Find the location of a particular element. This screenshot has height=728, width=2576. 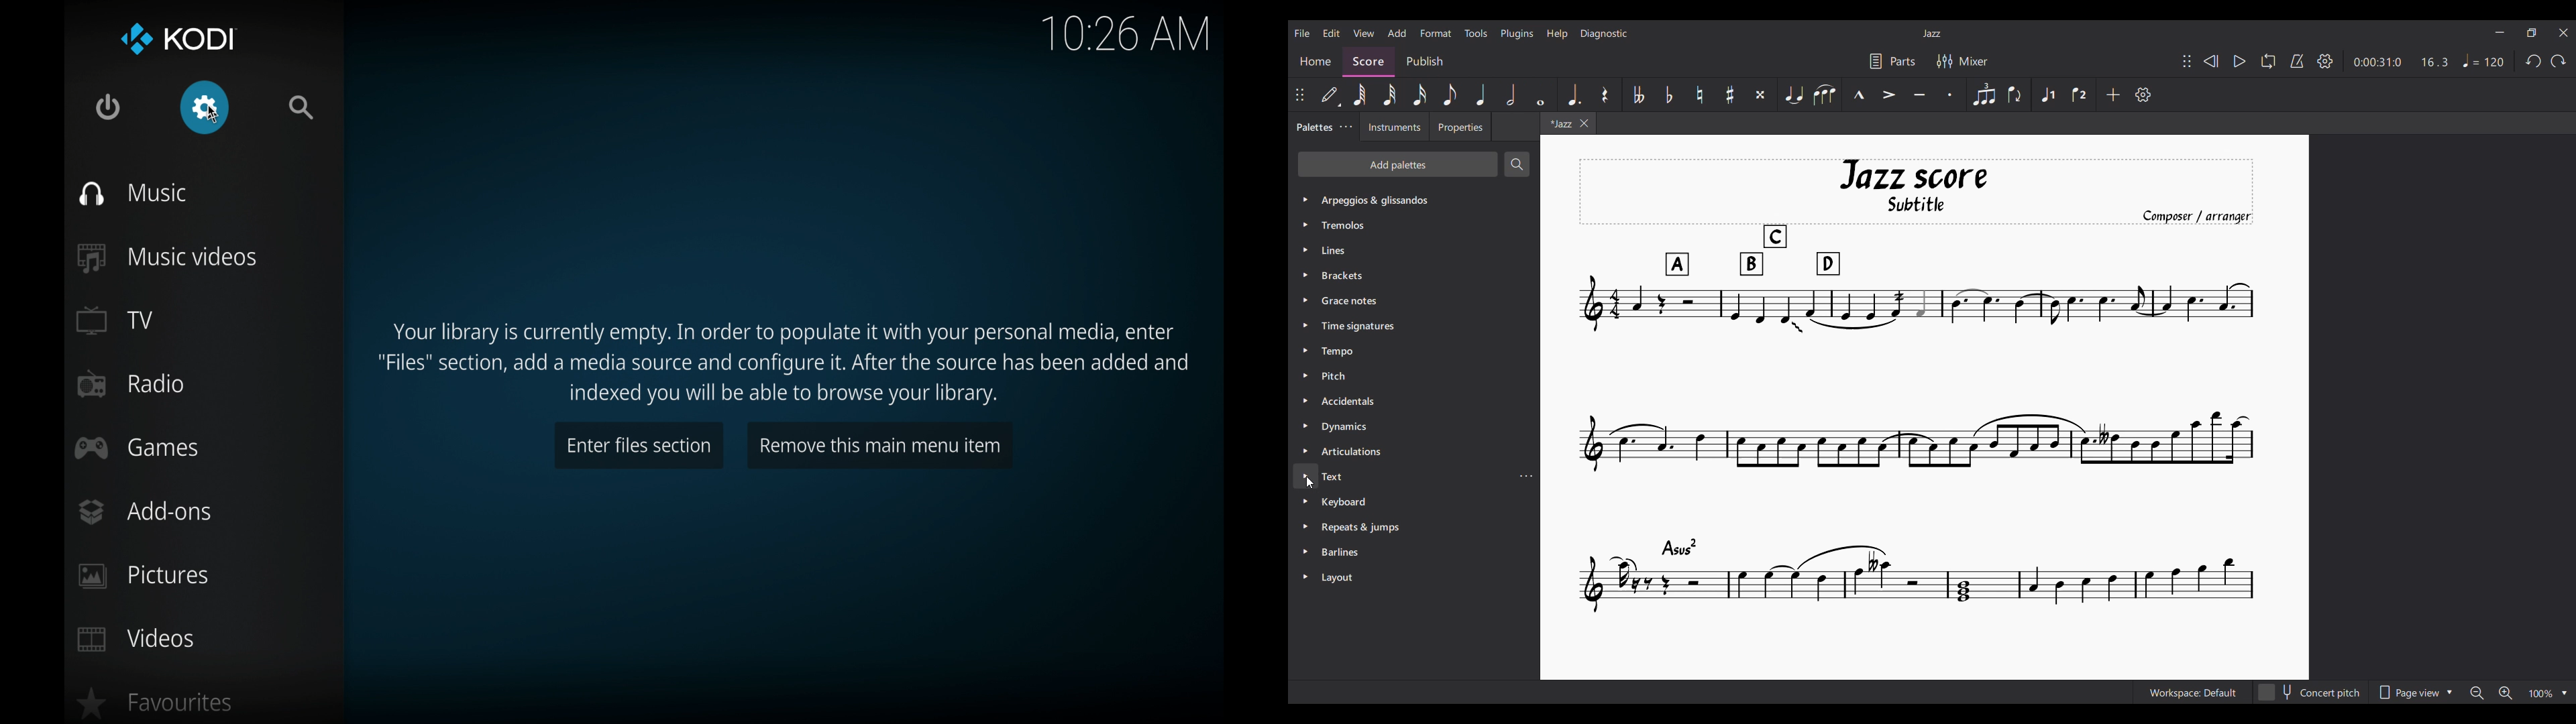

Quarter note is located at coordinates (1481, 95).